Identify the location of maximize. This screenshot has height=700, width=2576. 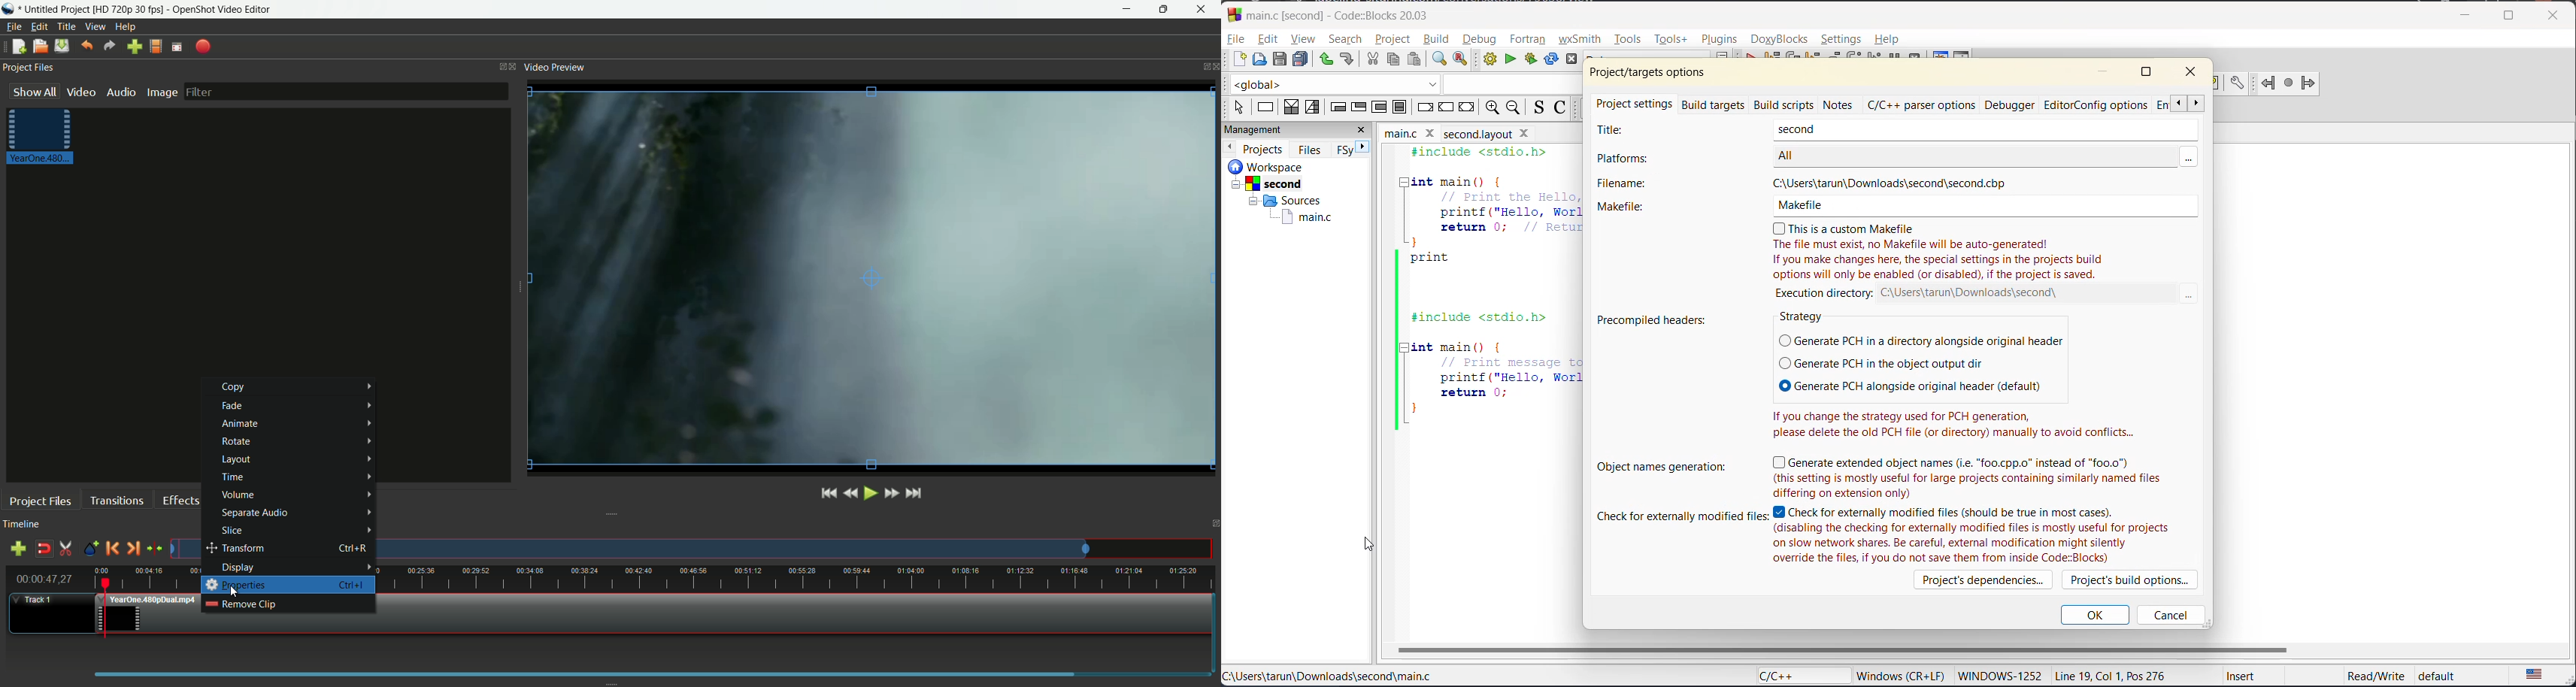
(2509, 17).